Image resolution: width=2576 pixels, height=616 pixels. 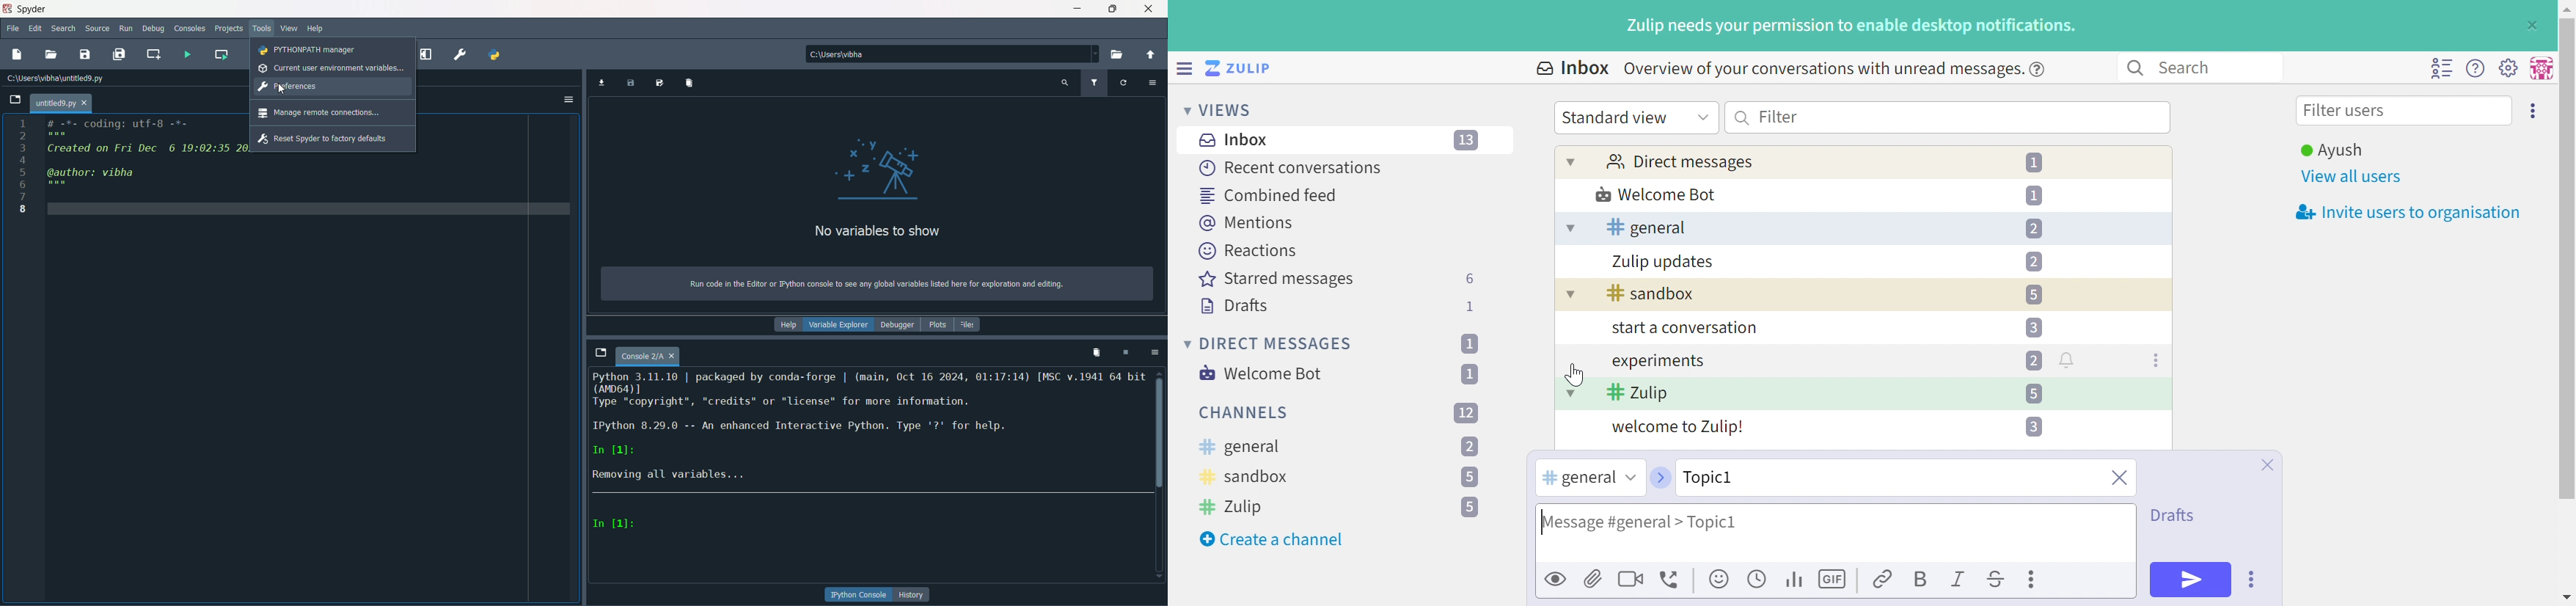 I want to click on files, so click(x=968, y=324).